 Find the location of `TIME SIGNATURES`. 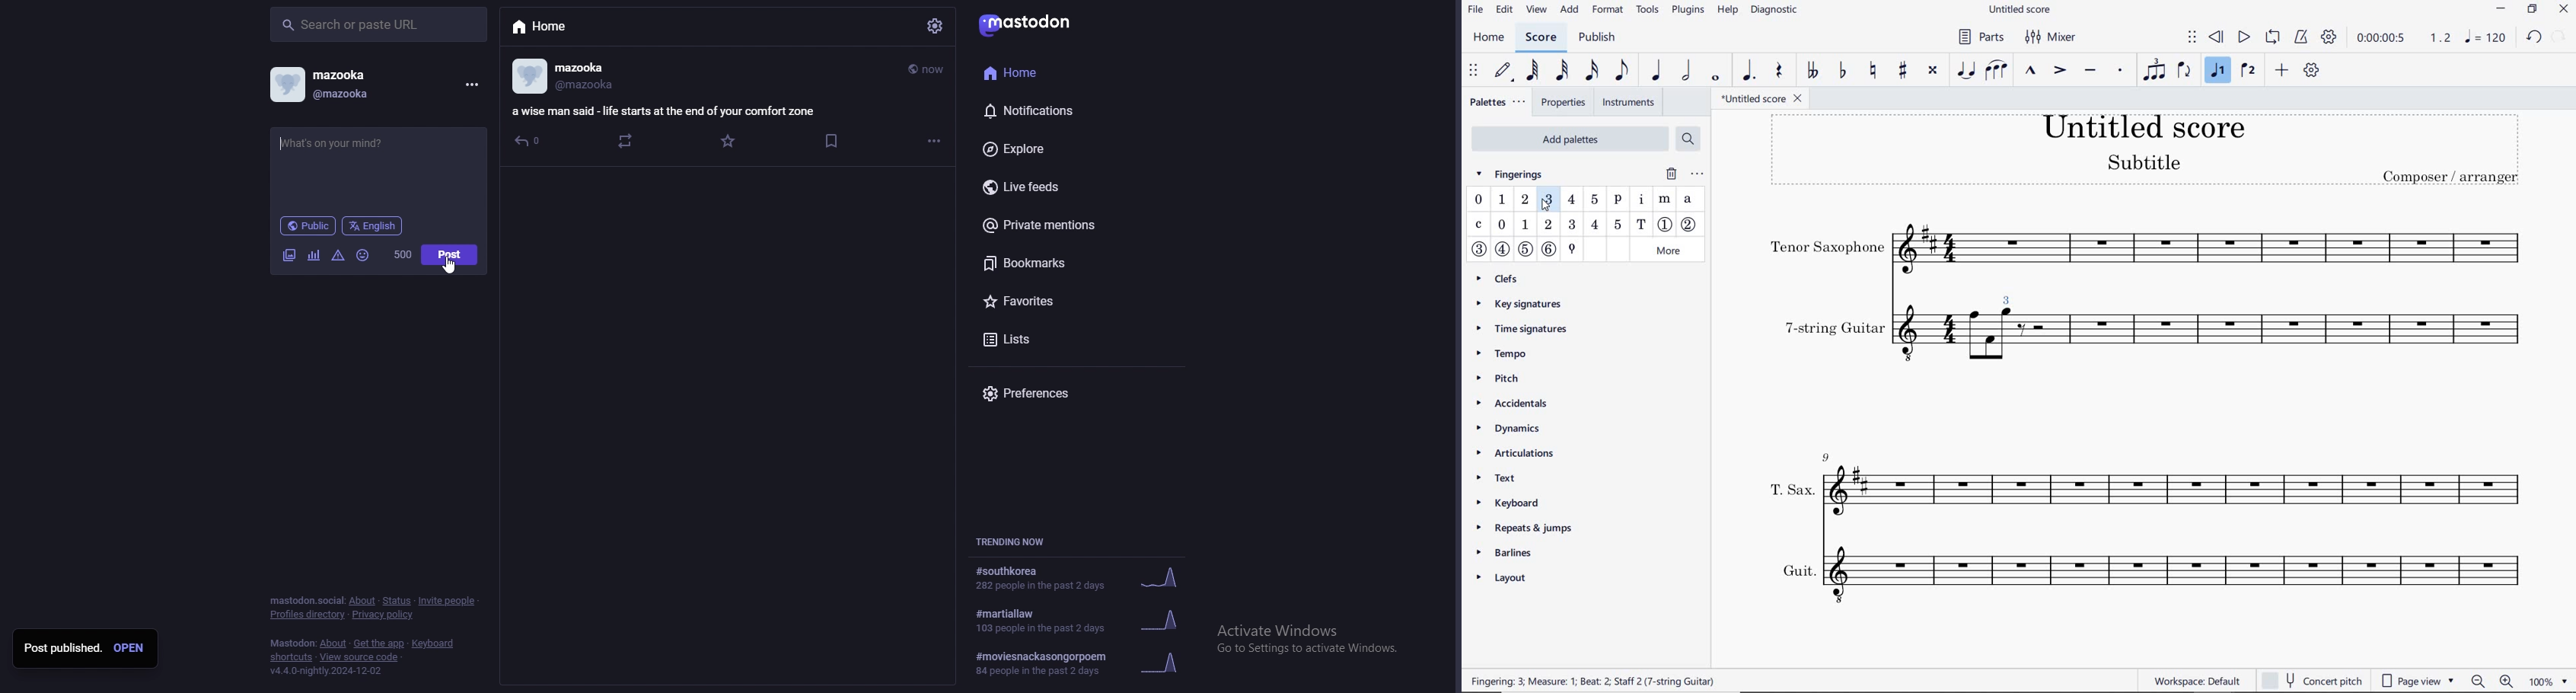

TIME SIGNATURES is located at coordinates (1526, 330).